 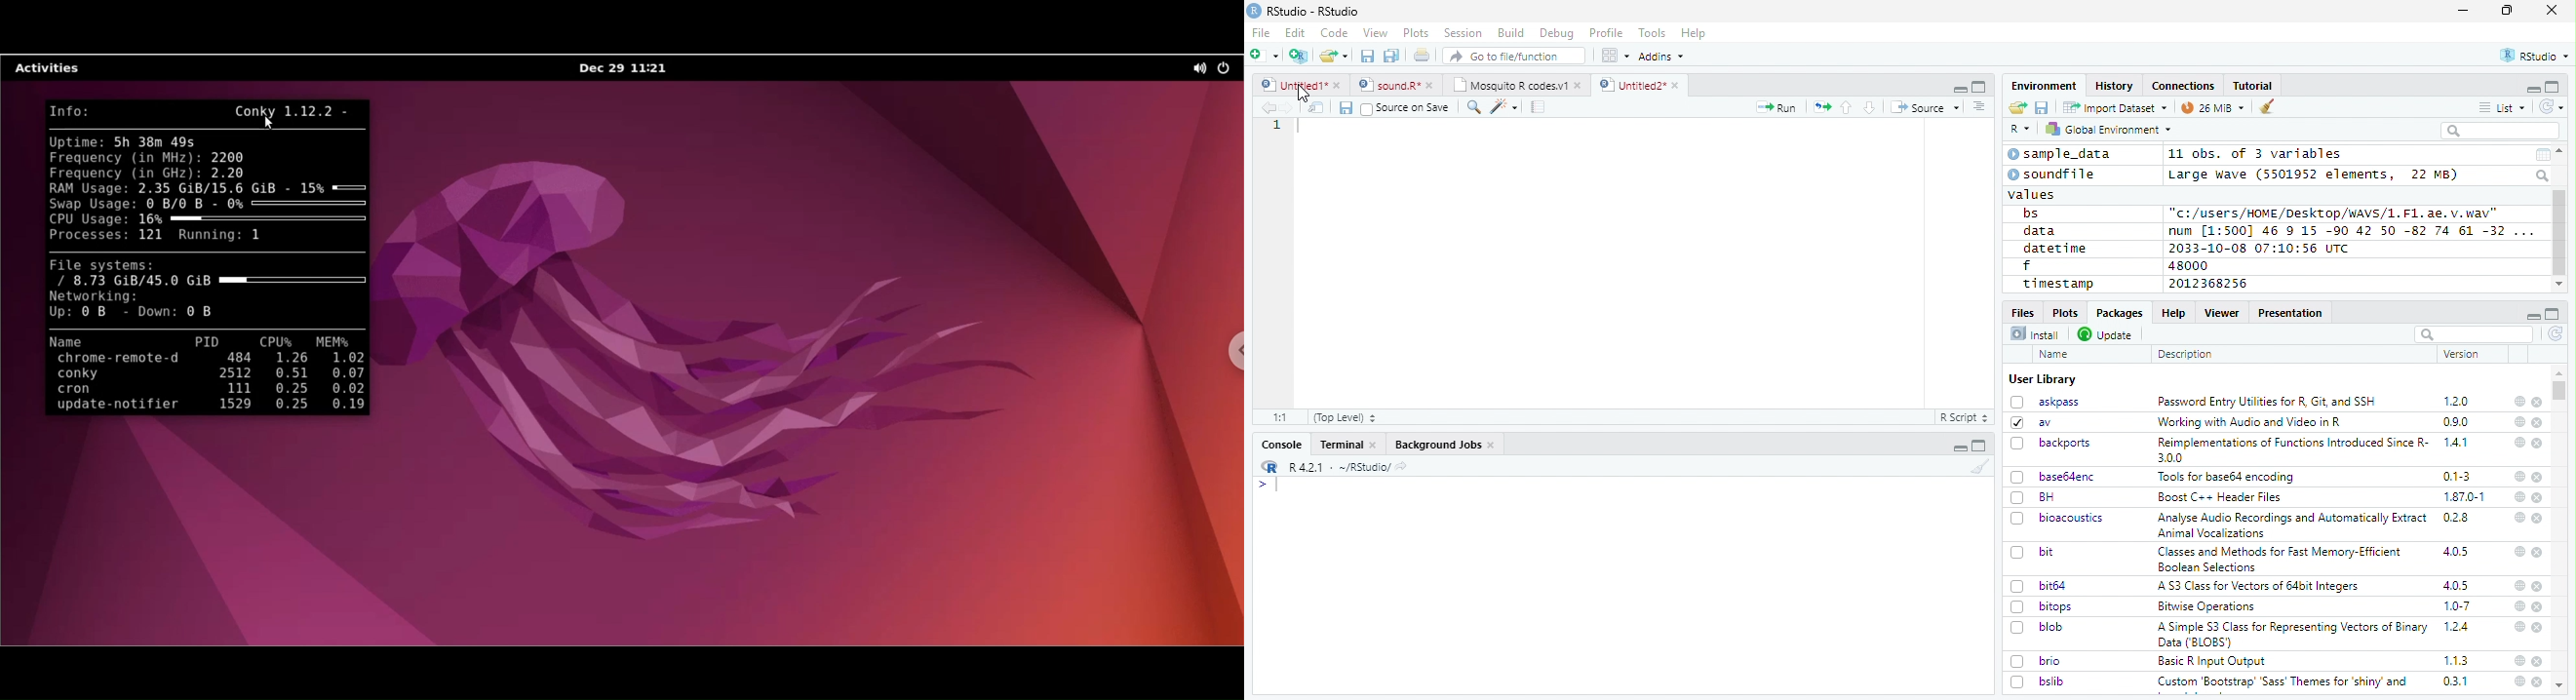 What do you see at coordinates (2291, 313) in the screenshot?
I see `Presentation` at bounding box center [2291, 313].